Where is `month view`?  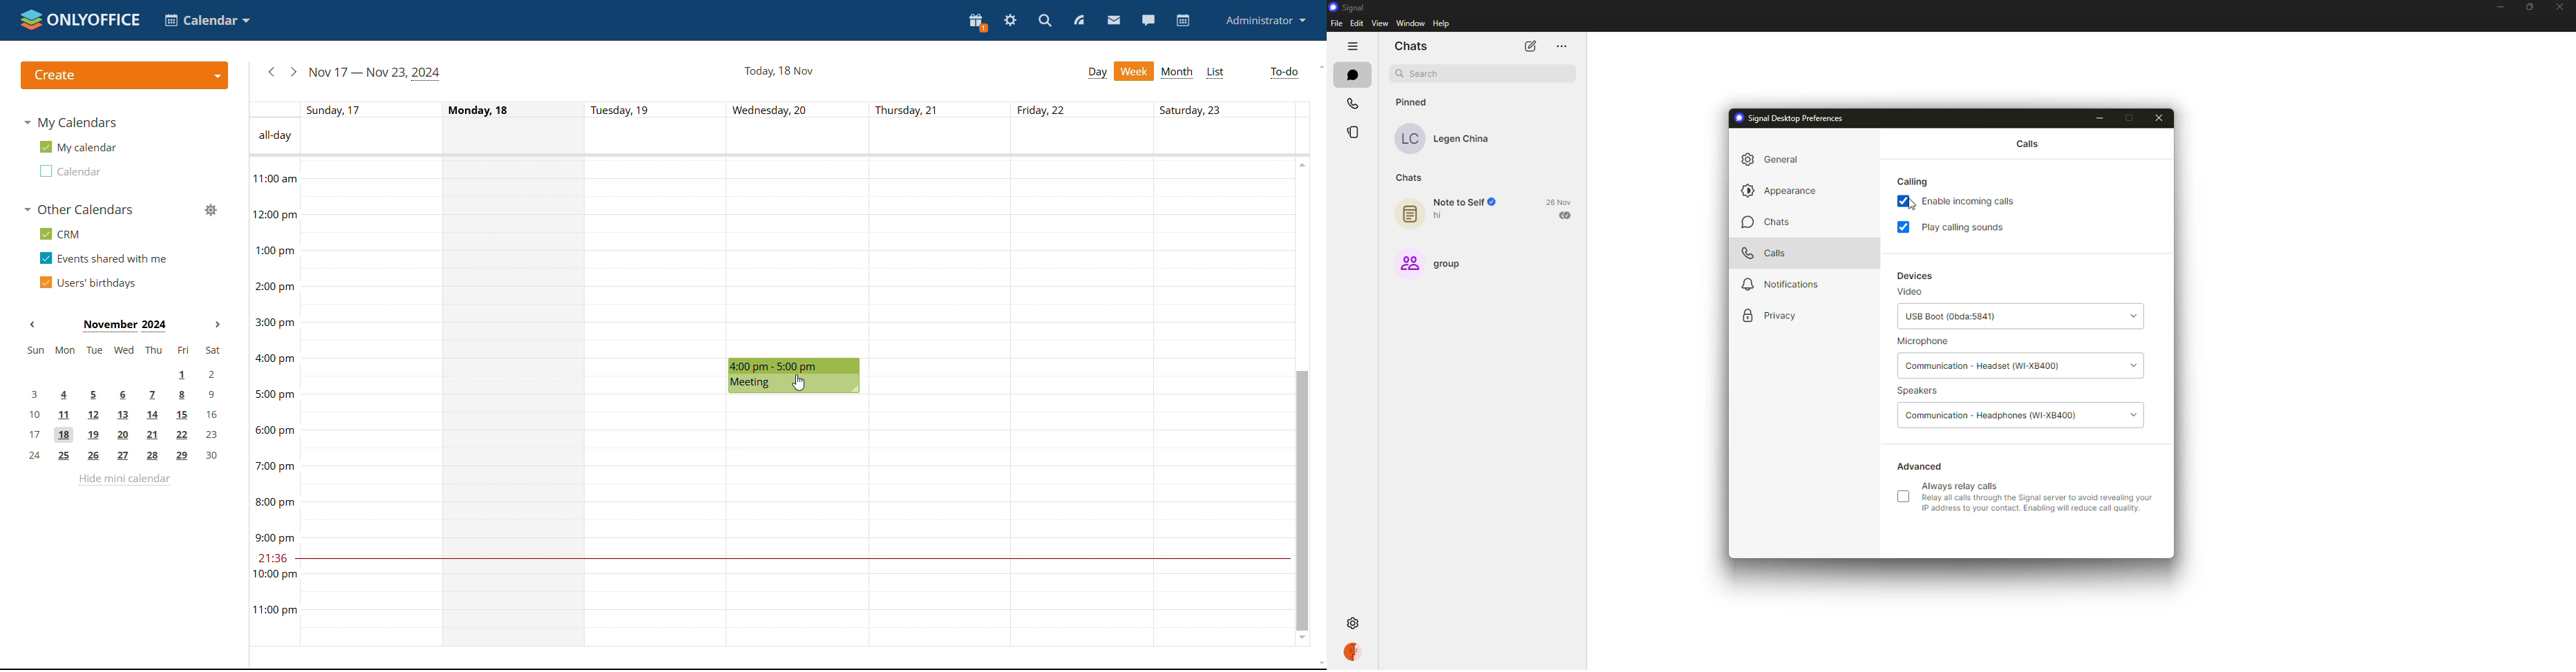
month view is located at coordinates (1177, 73).